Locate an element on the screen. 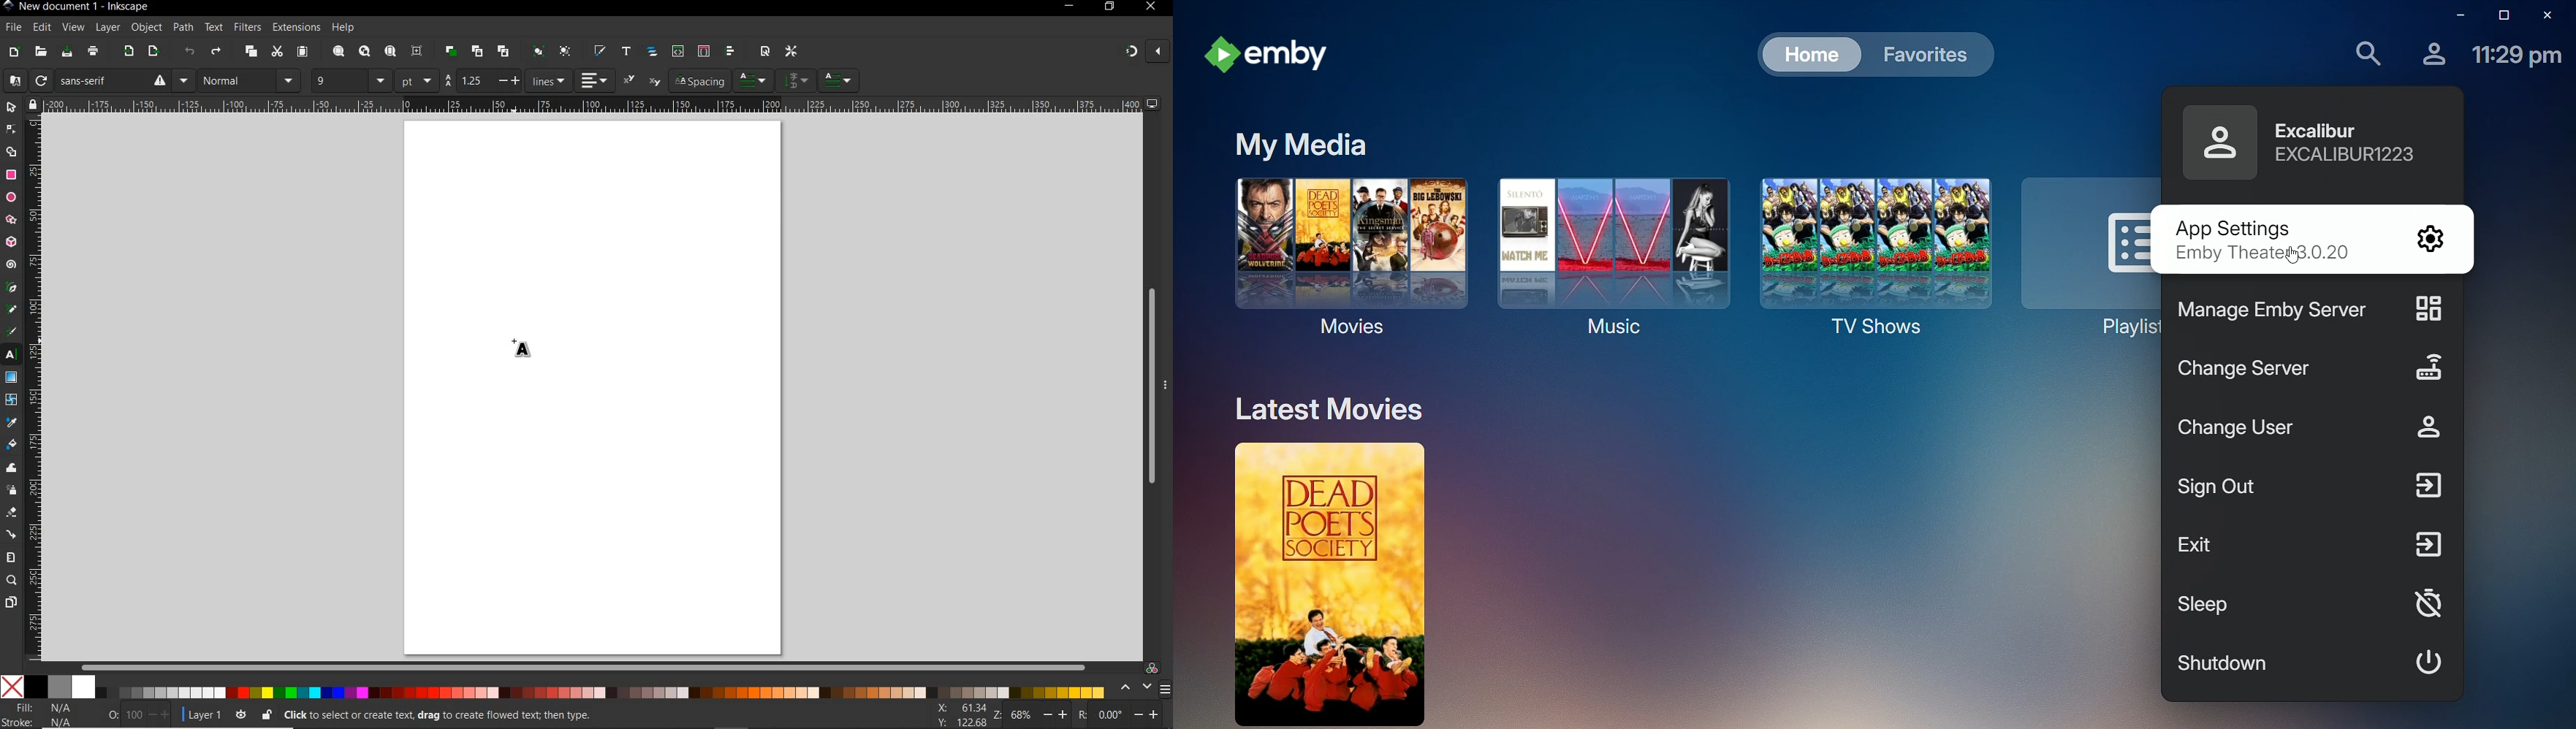 This screenshot has width=2576, height=756. + is located at coordinates (518, 80).